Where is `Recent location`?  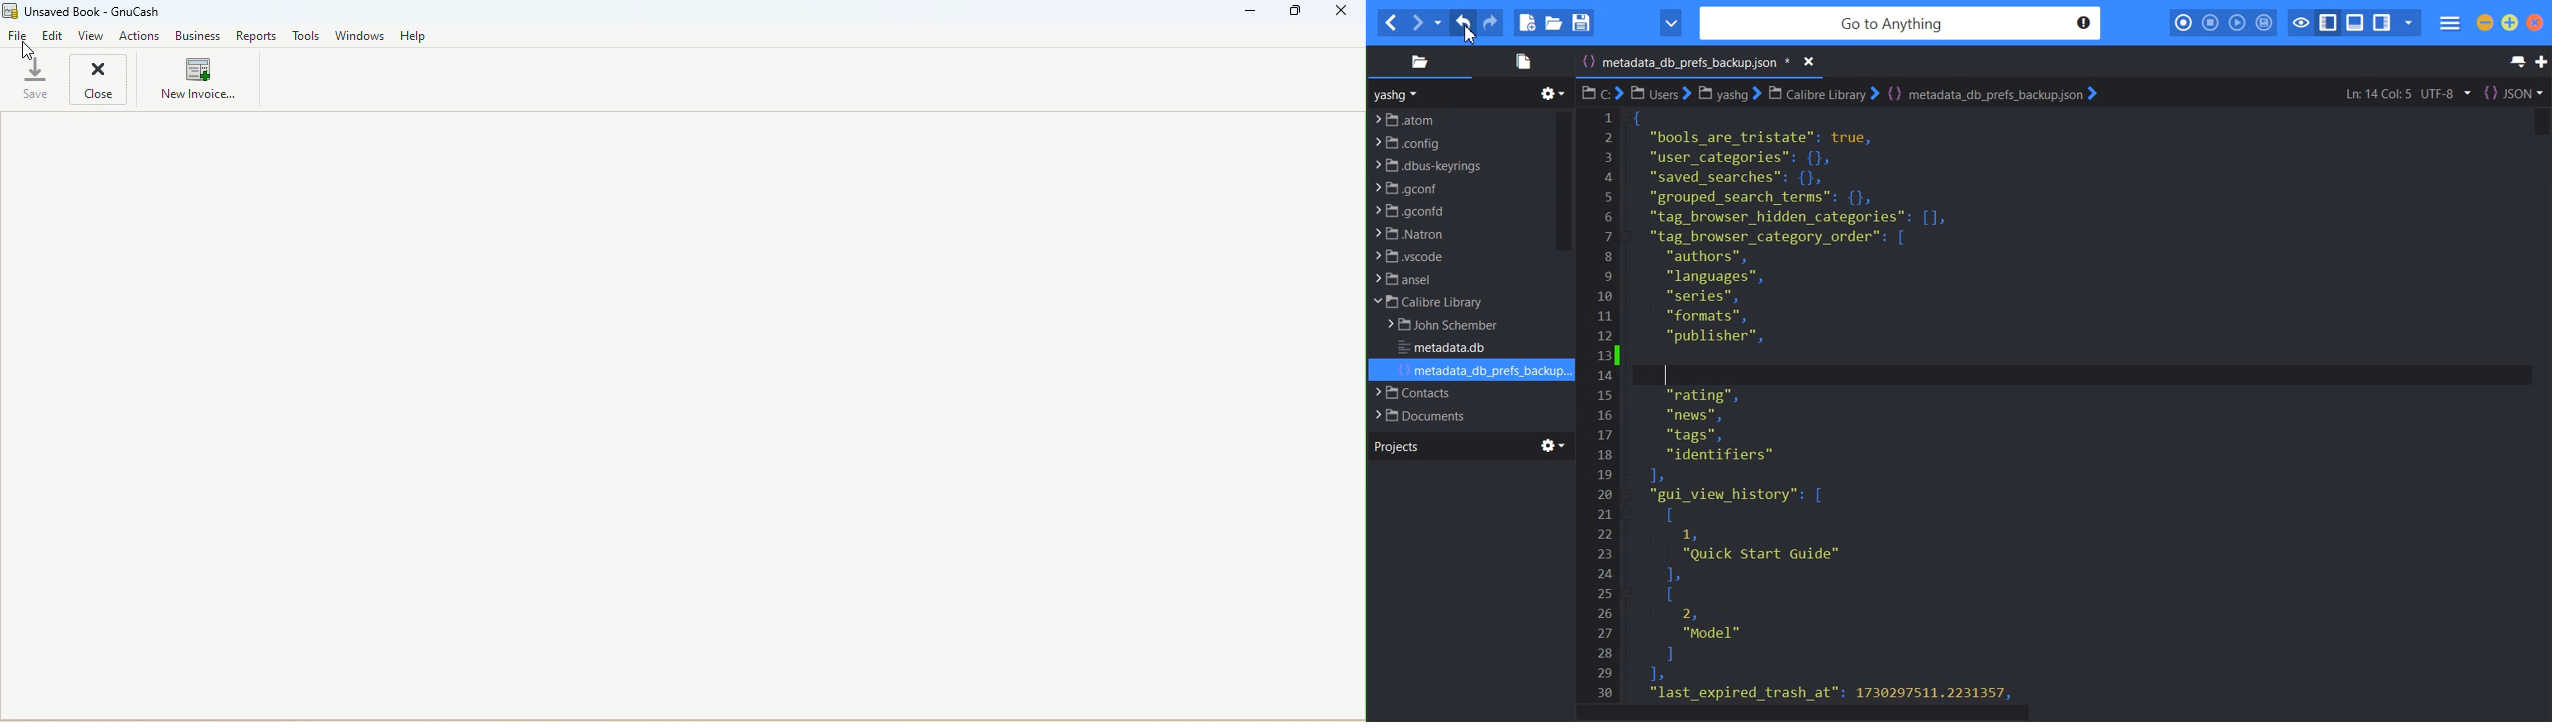 Recent location is located at coordinates (1438, 23).